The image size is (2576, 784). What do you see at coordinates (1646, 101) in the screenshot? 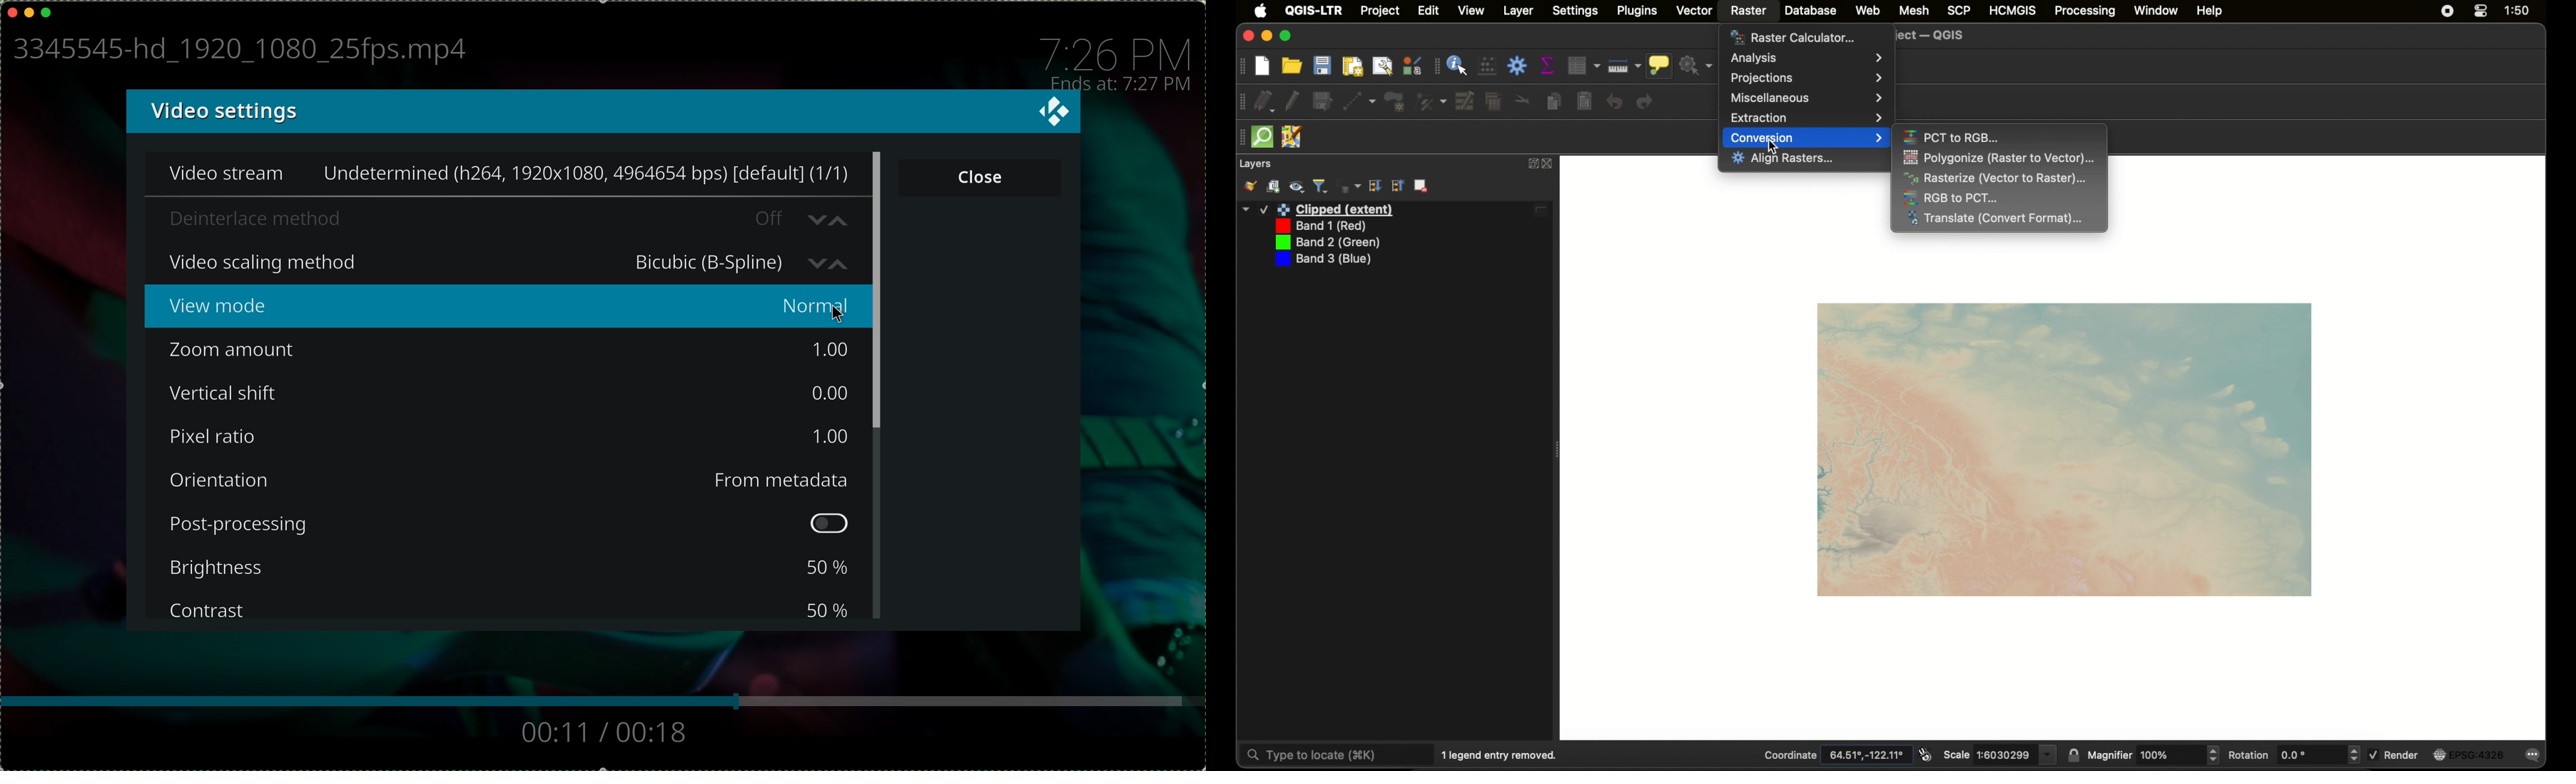
I see `redo` at bounding box center [1646, 101].